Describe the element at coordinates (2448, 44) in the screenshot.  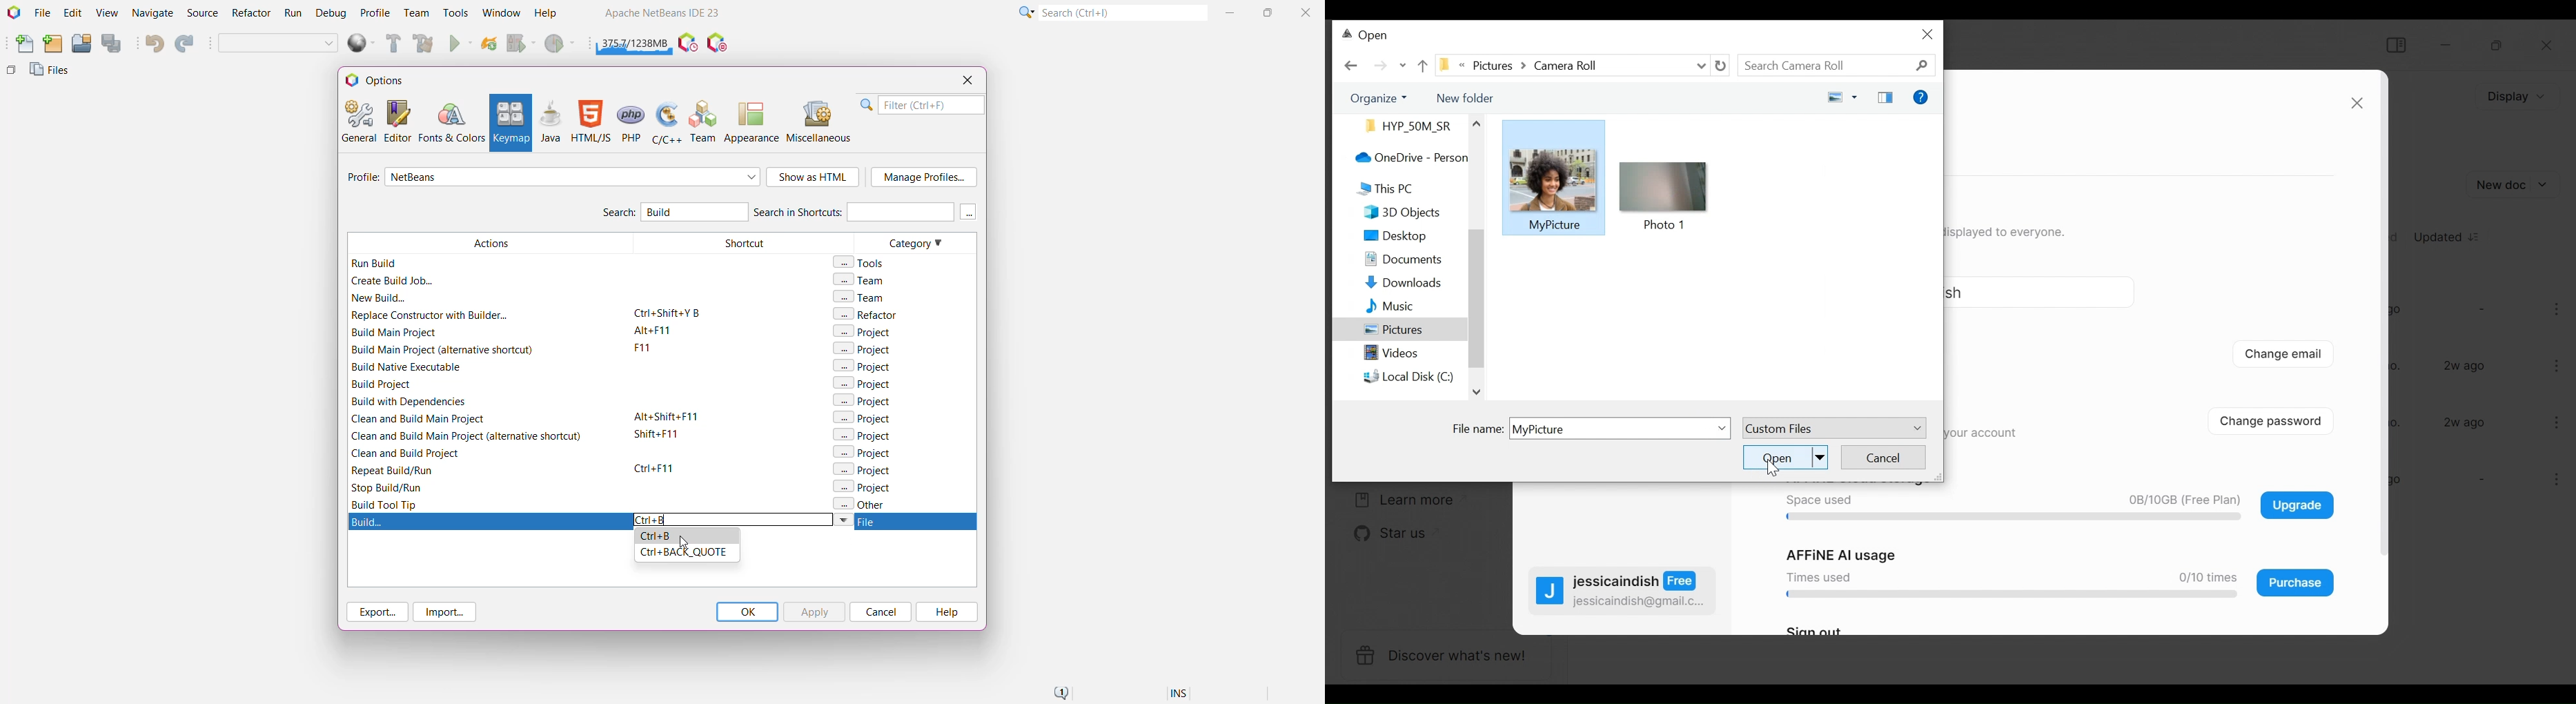
I see `minimize` at that location.